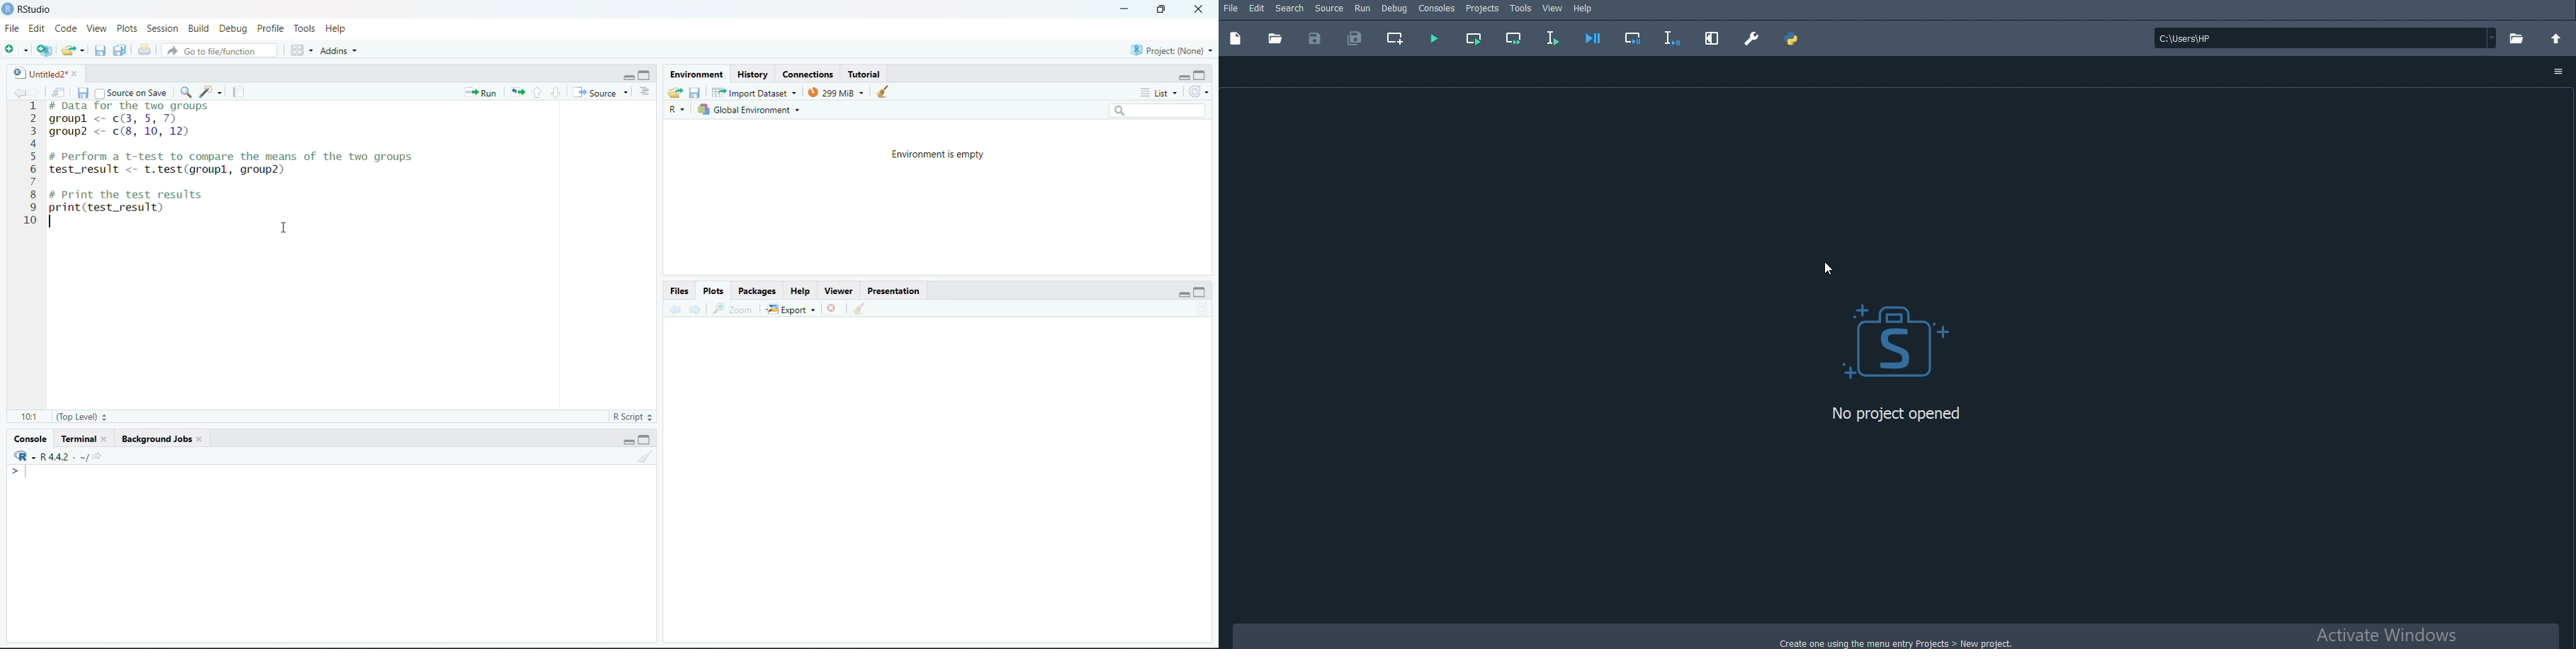 The width and height of the screenshot is (2576, 672). What do you see at coordinates (1162, 93) in the screenshot?
I see `list` at bounding box center [1162, 93].